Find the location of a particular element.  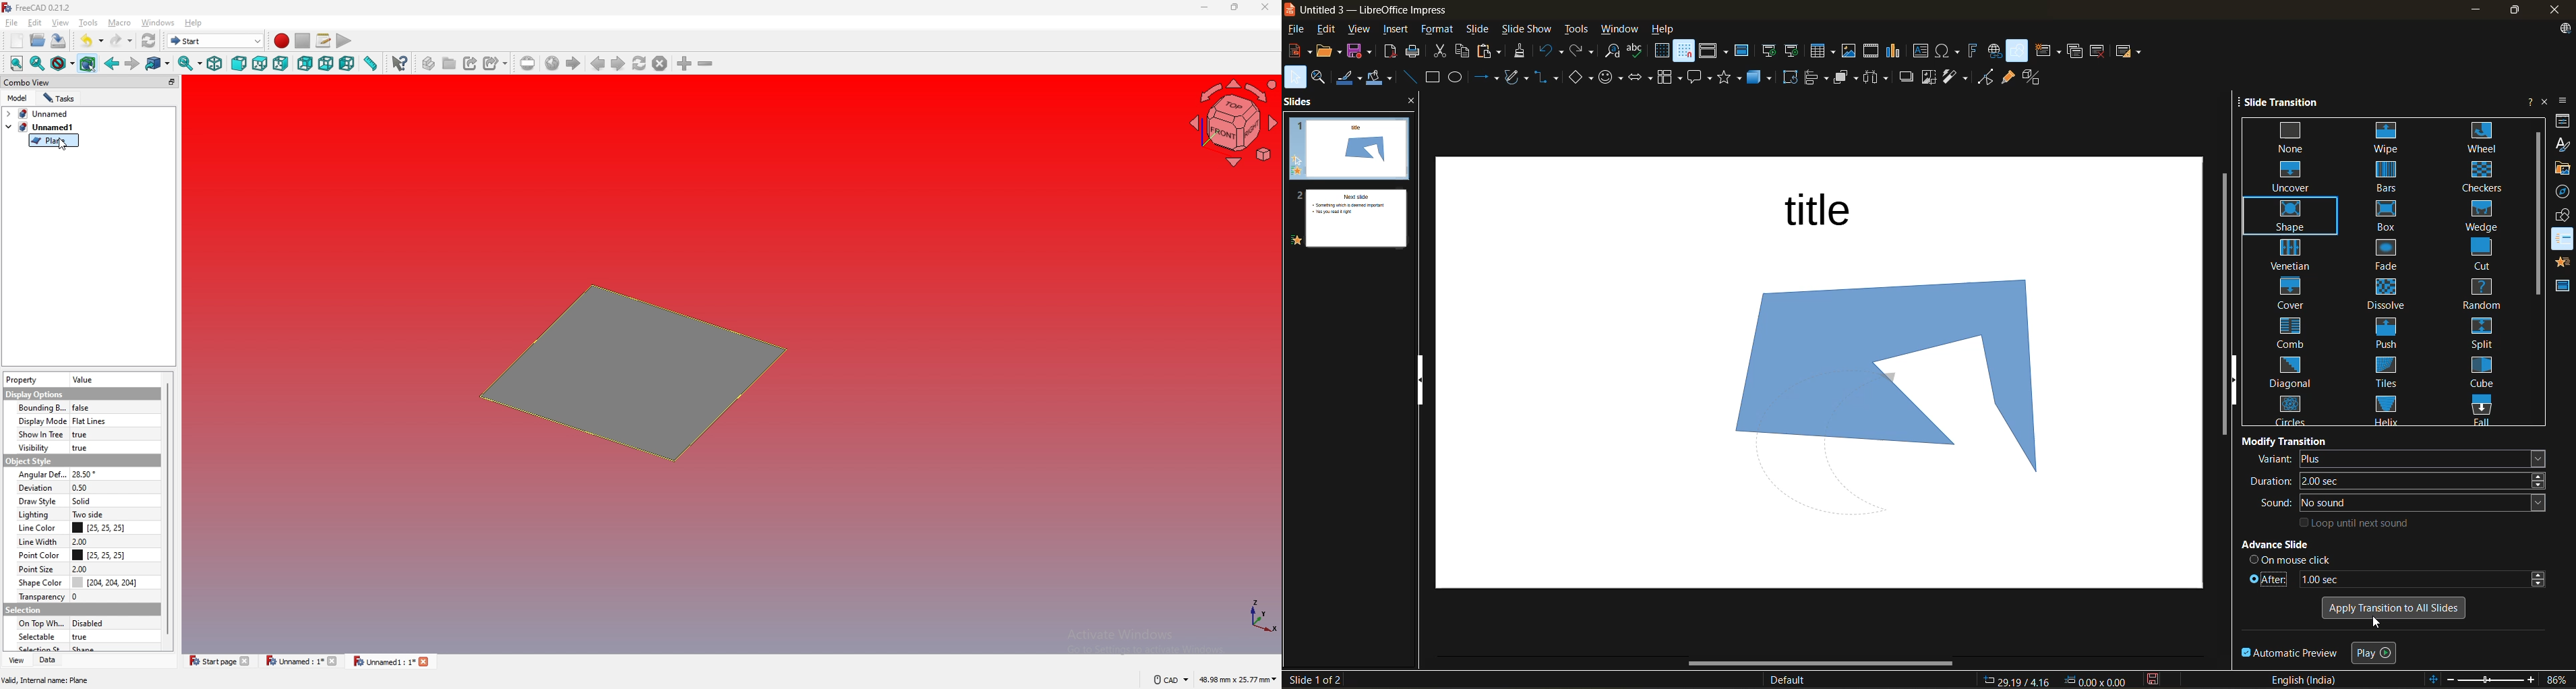

shape color is located at coordinates (41, 583).